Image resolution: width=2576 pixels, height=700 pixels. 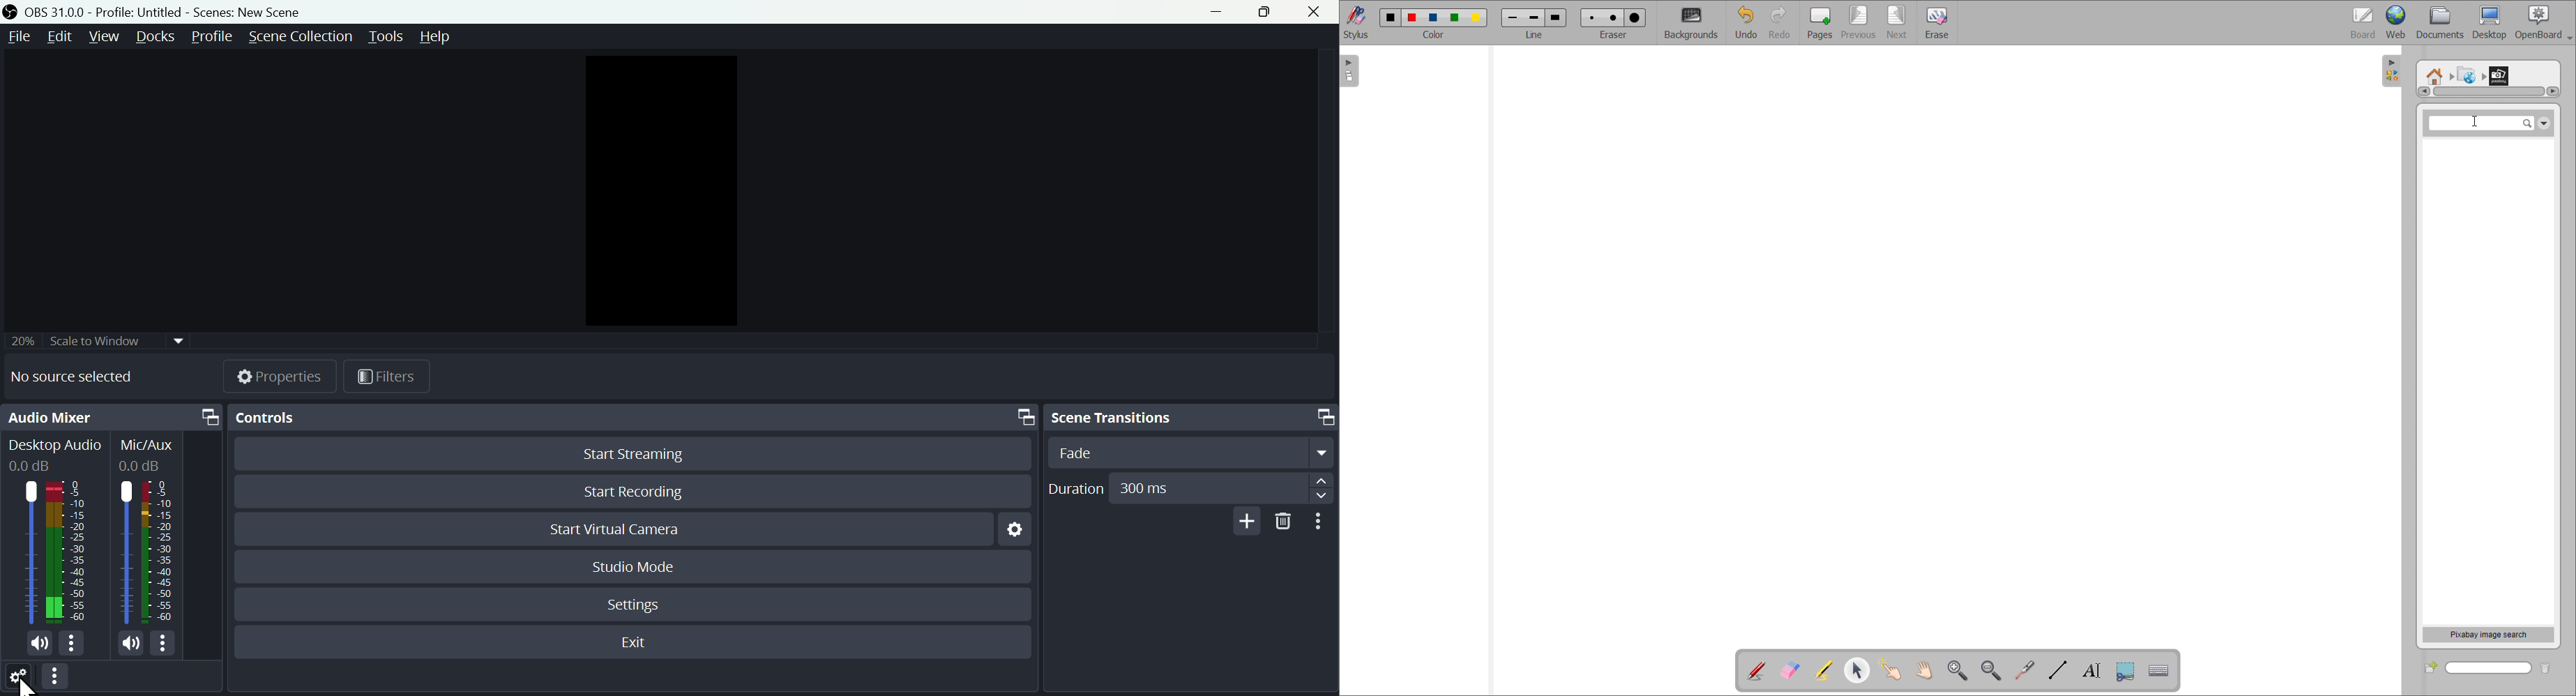 I want to click on Tools, so click(x=386, y=37).